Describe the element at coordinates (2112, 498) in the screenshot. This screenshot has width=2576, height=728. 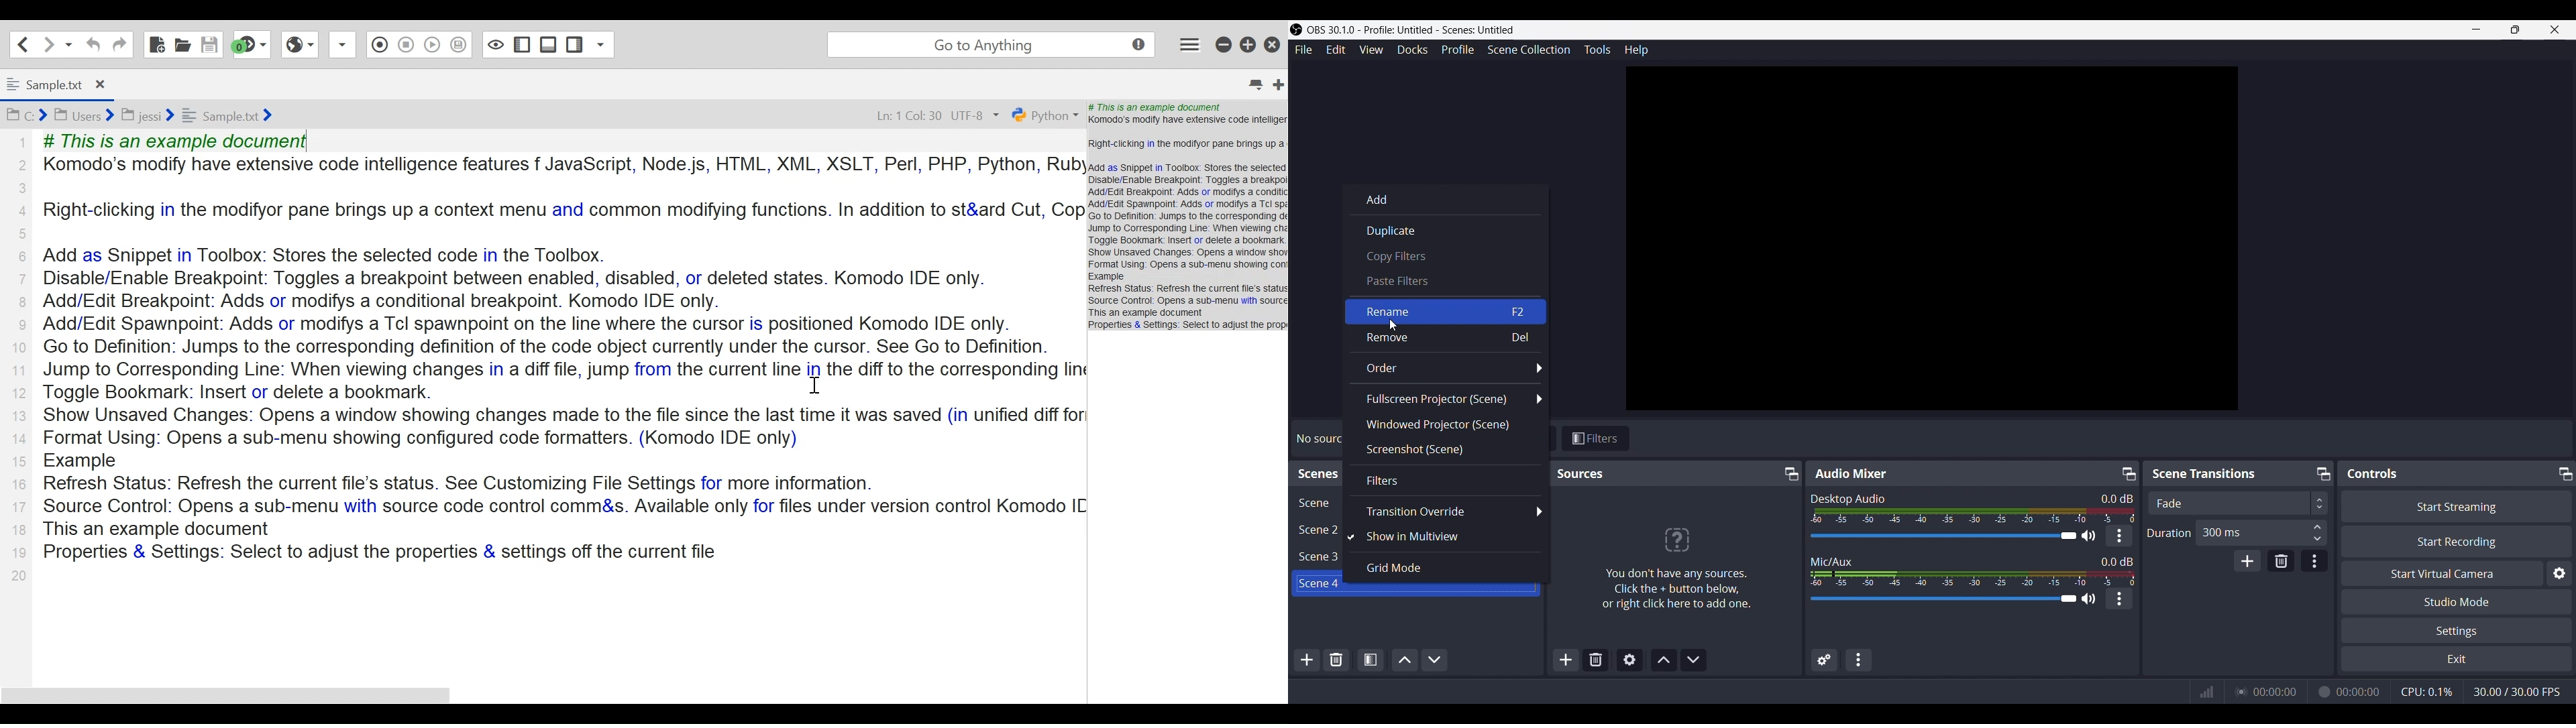
I see `Audio Level Indicator` at that location.